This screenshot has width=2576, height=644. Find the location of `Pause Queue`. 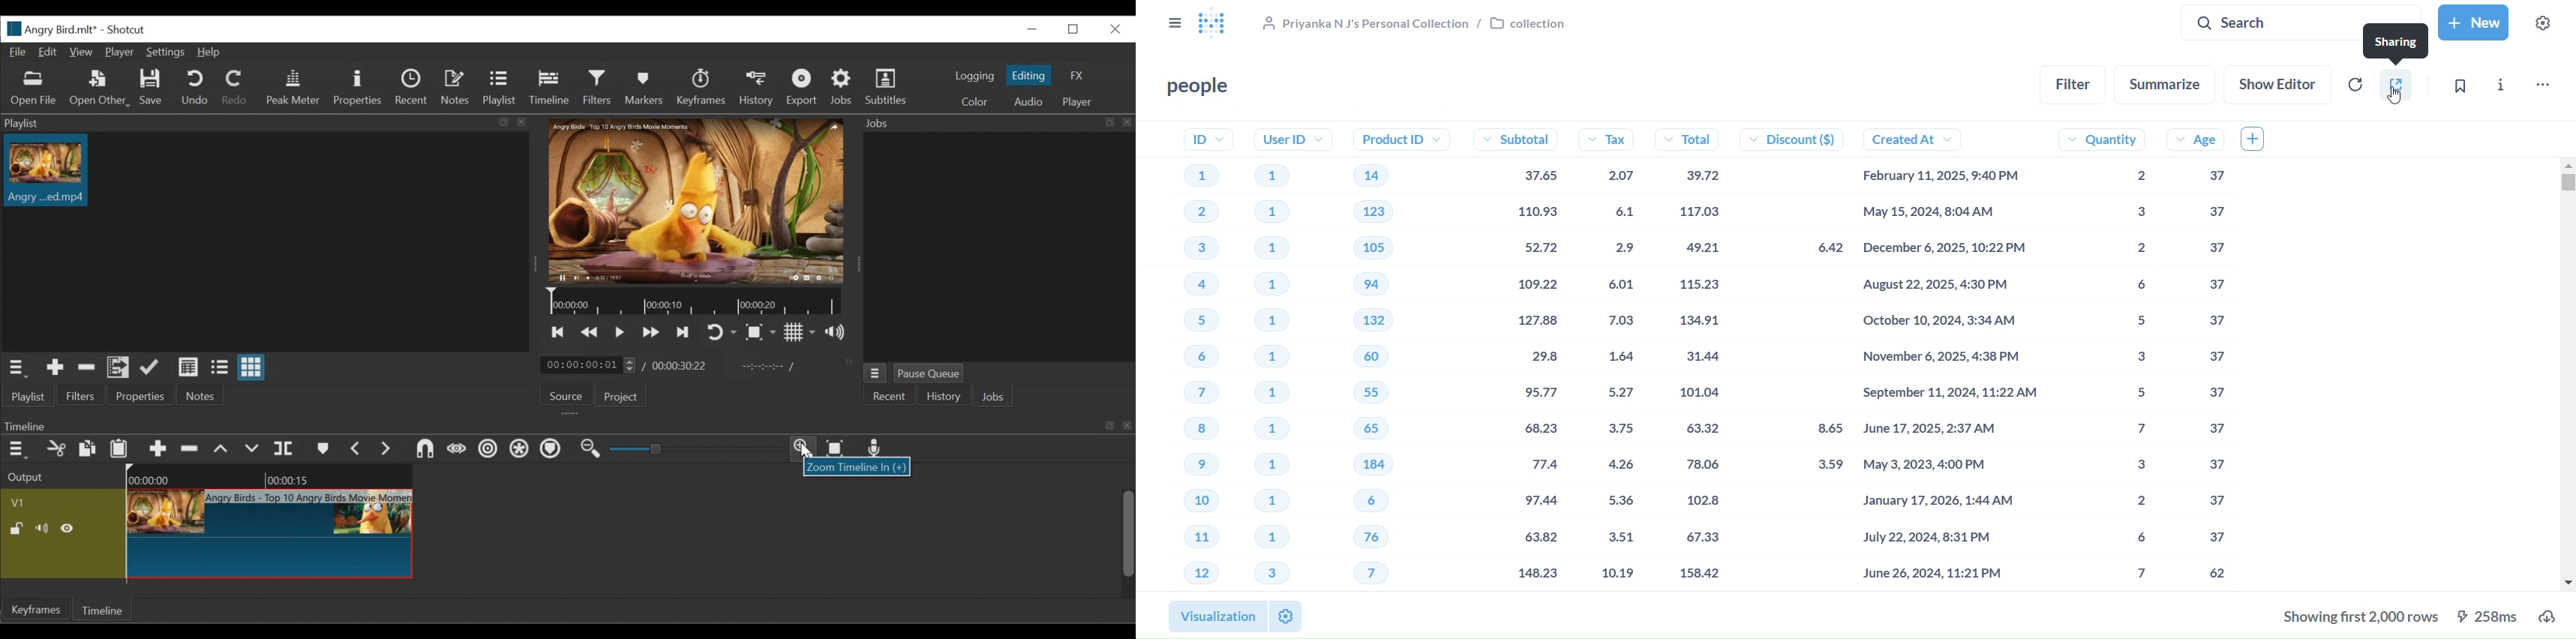

Pause Queue is located at coordinates (931, 372).